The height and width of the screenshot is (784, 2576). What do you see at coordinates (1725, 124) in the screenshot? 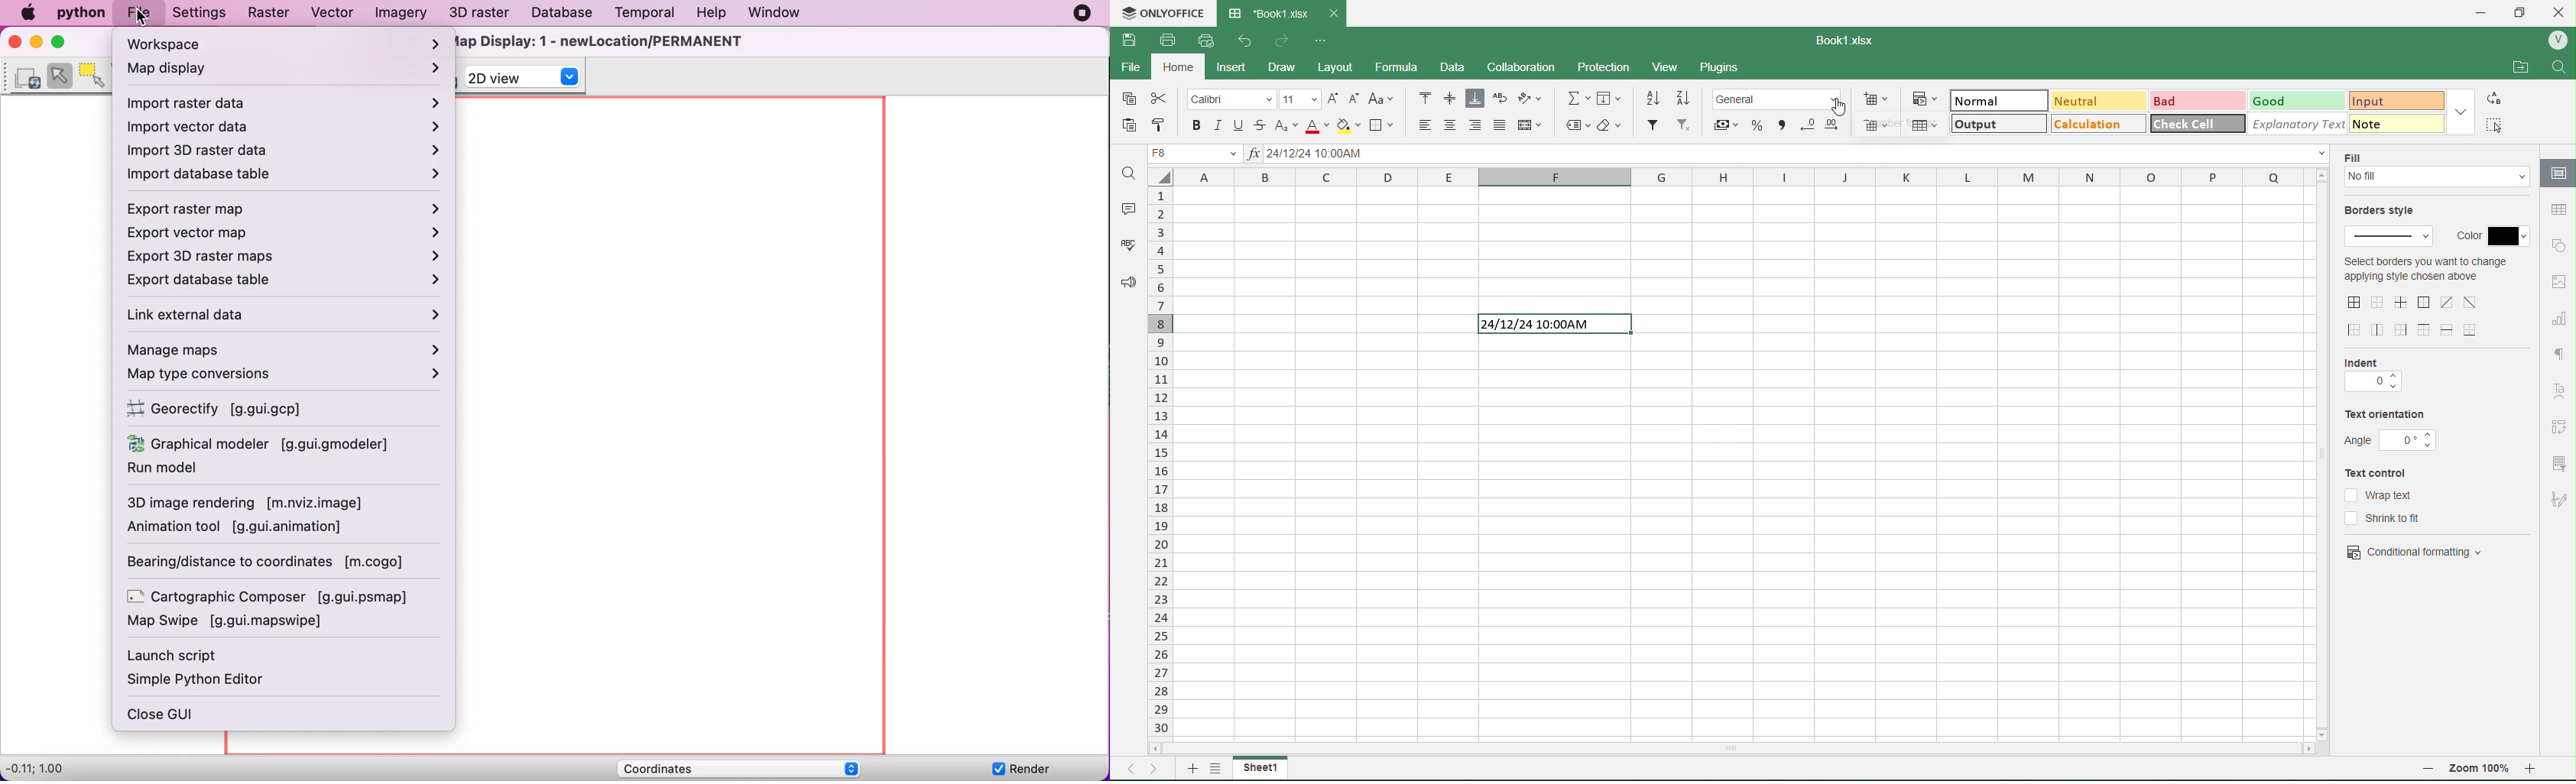
I see `Accounting Style` at bounding box center [1725, 124].